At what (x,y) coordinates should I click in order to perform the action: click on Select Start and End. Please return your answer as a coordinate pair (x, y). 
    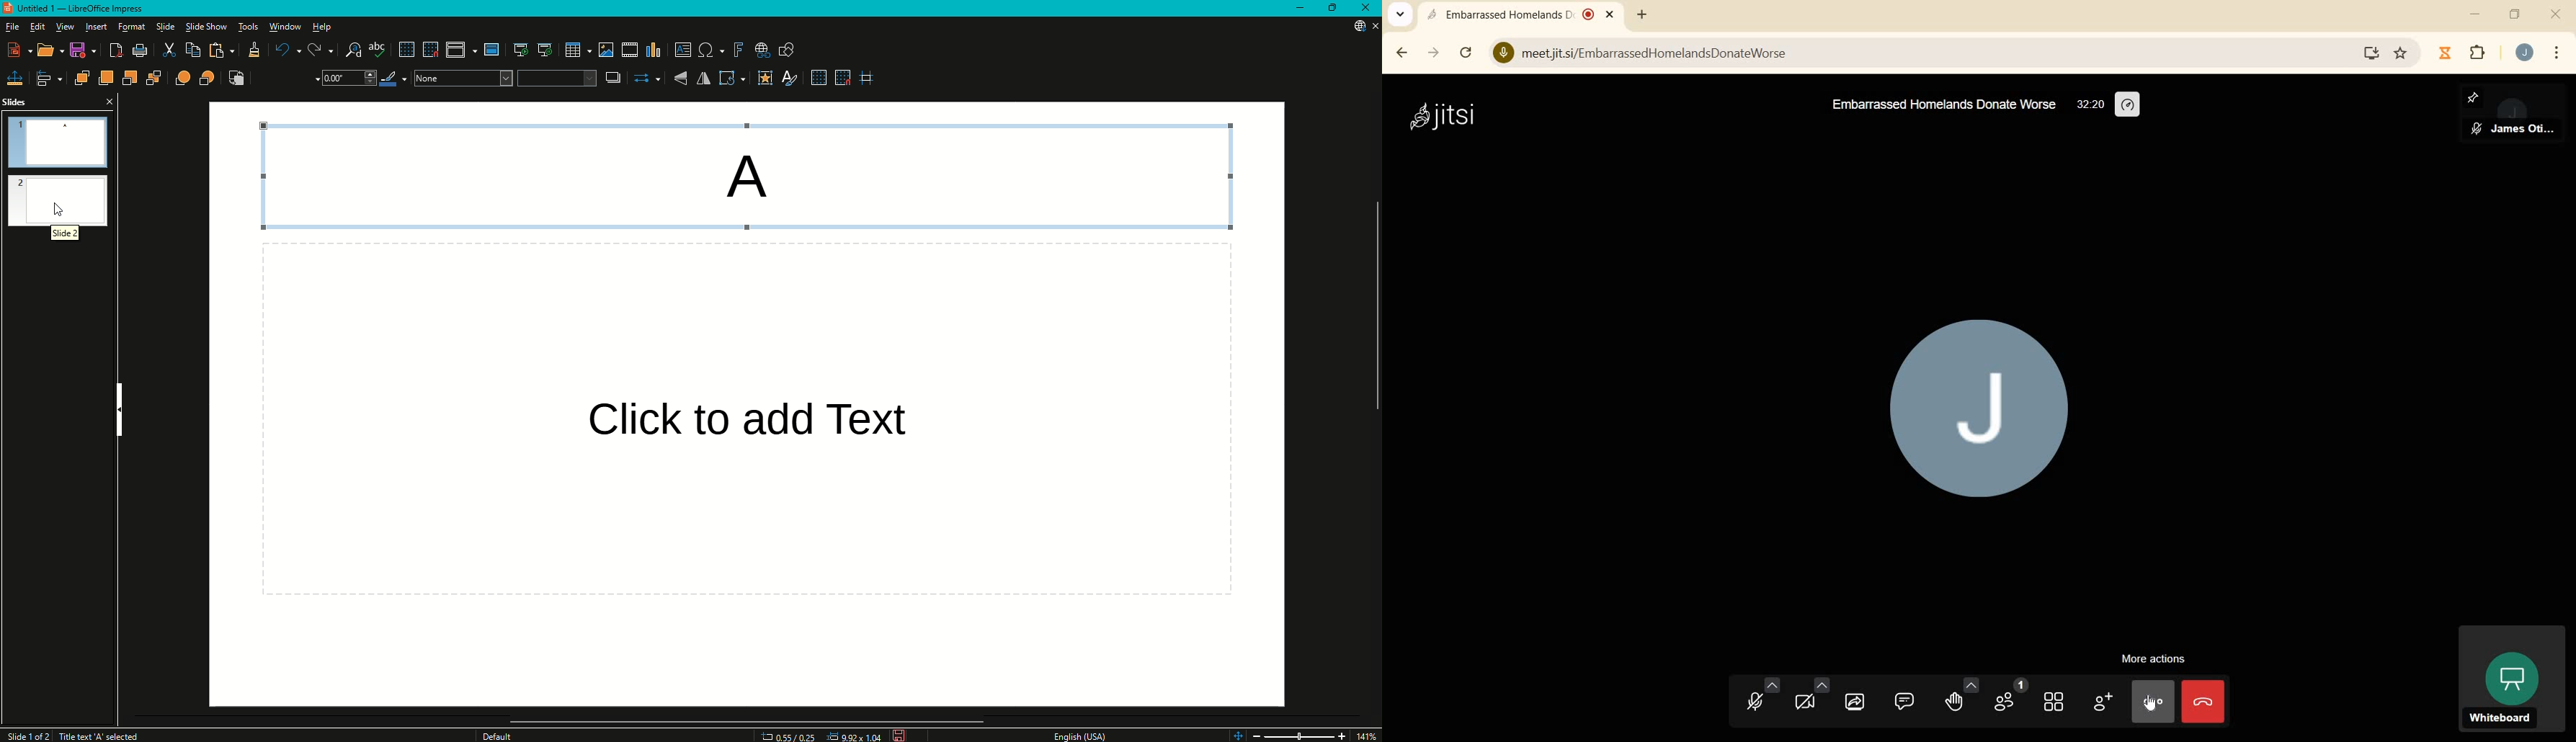
    Looking at the image, I should click on (647, 80).